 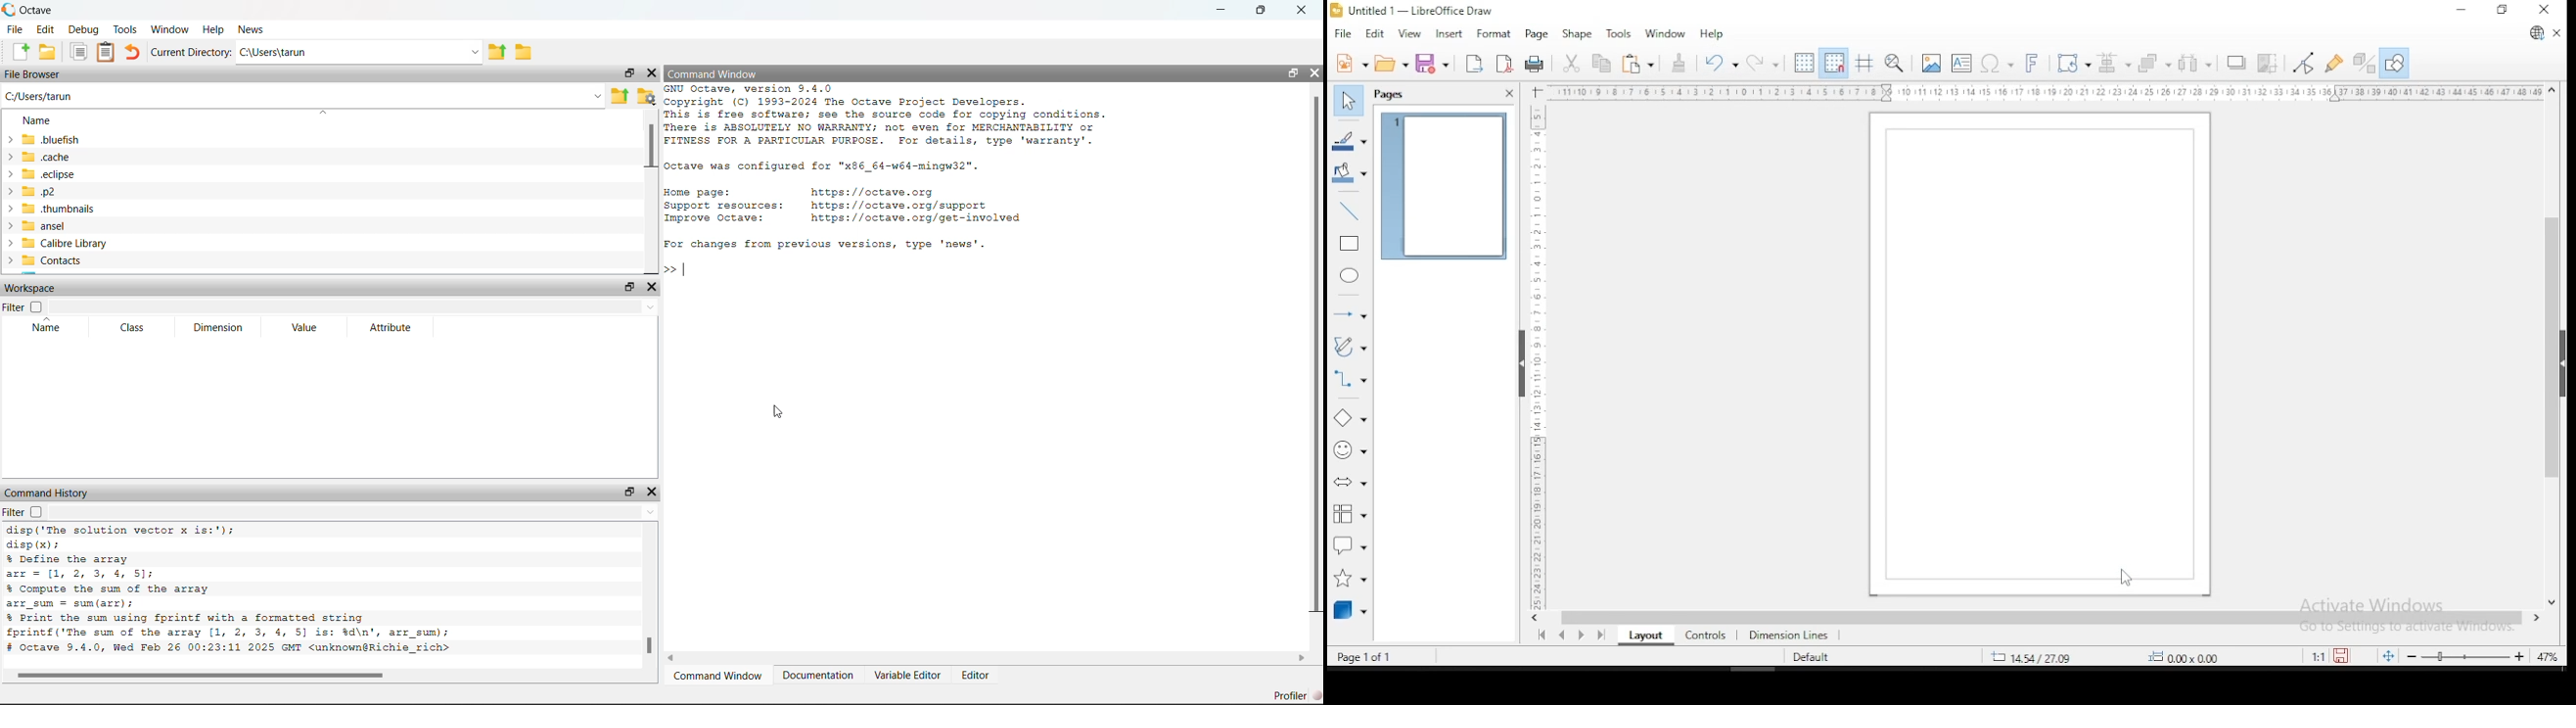 I want to click on symbol shapes, so click(x=1348, y=455).